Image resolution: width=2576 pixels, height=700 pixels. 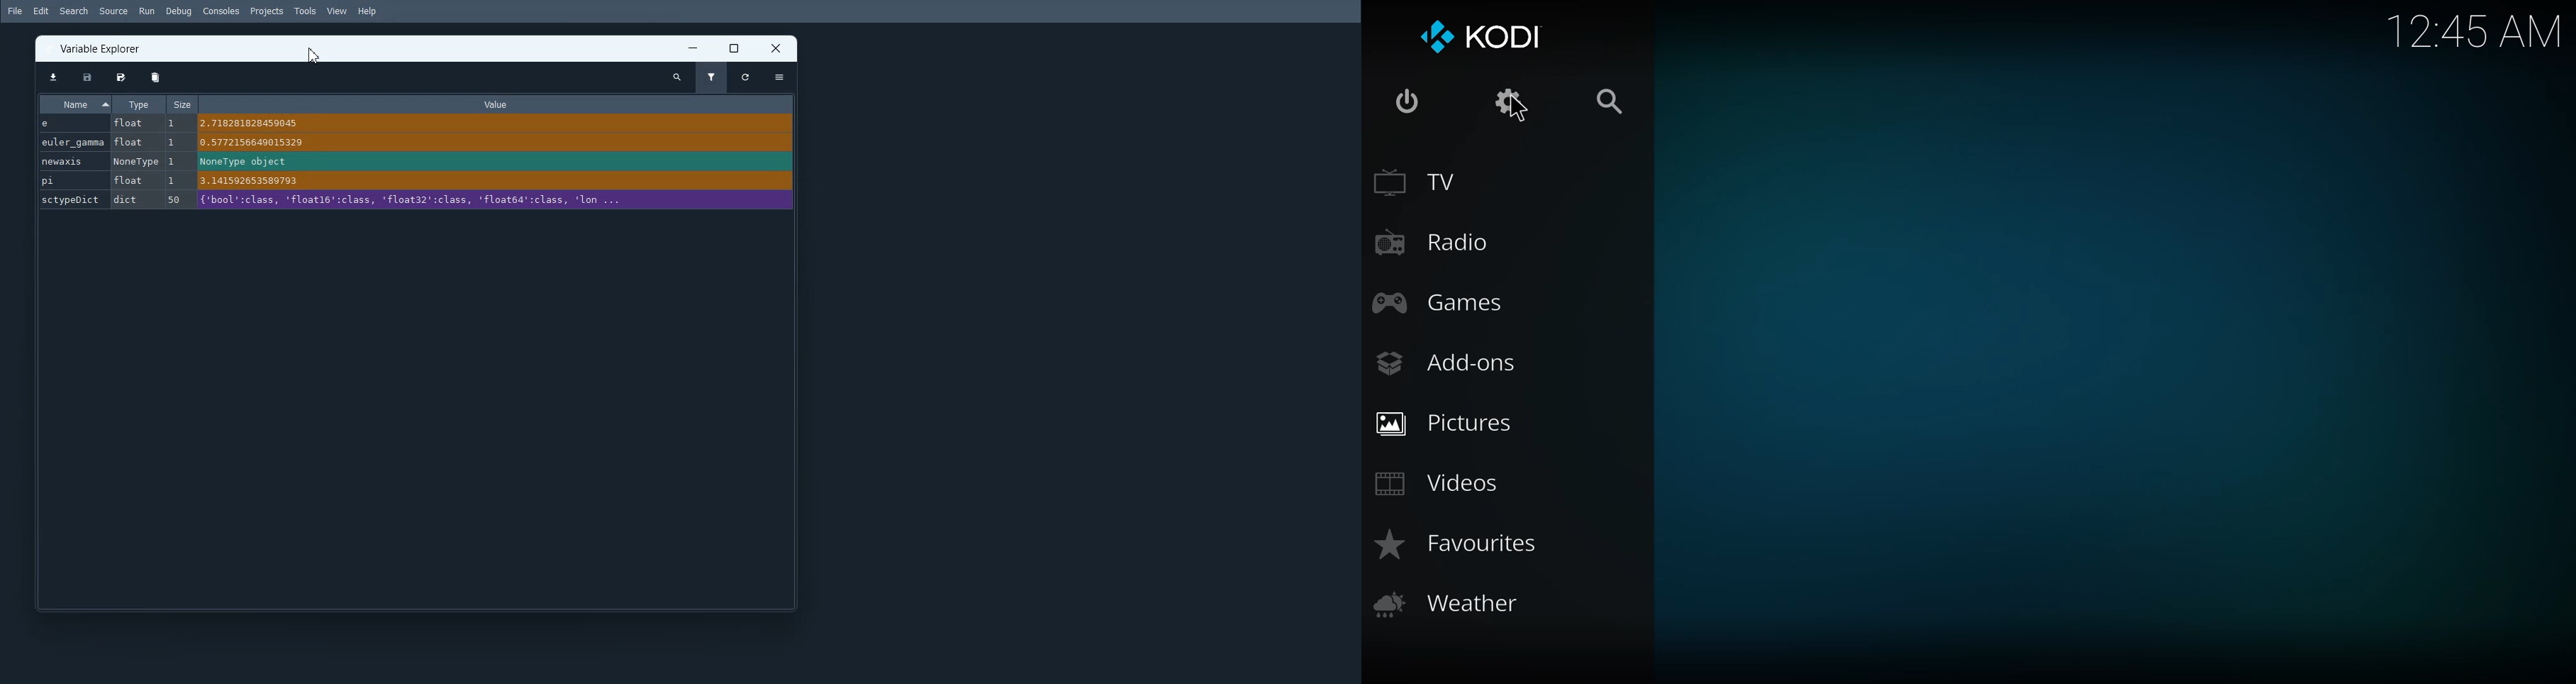 I want to click on View, so click(x=336, y=11).